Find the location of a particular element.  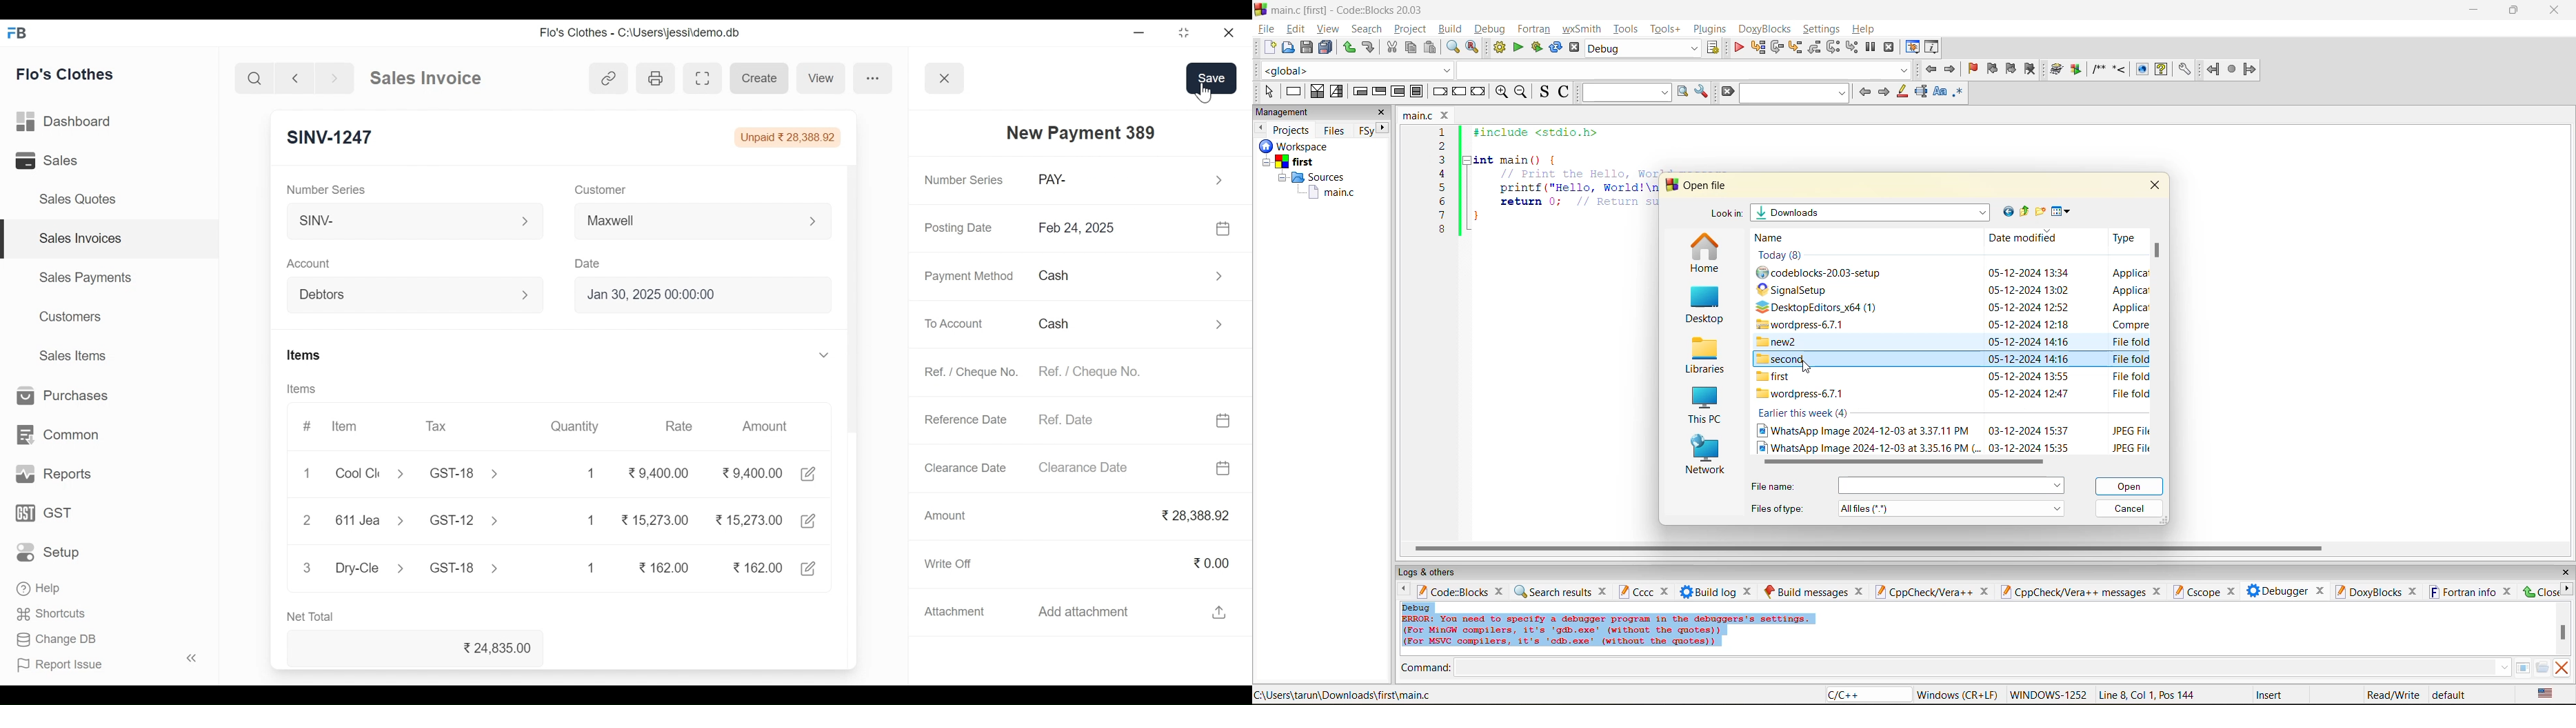

Item is located at coordinates (349, 426).